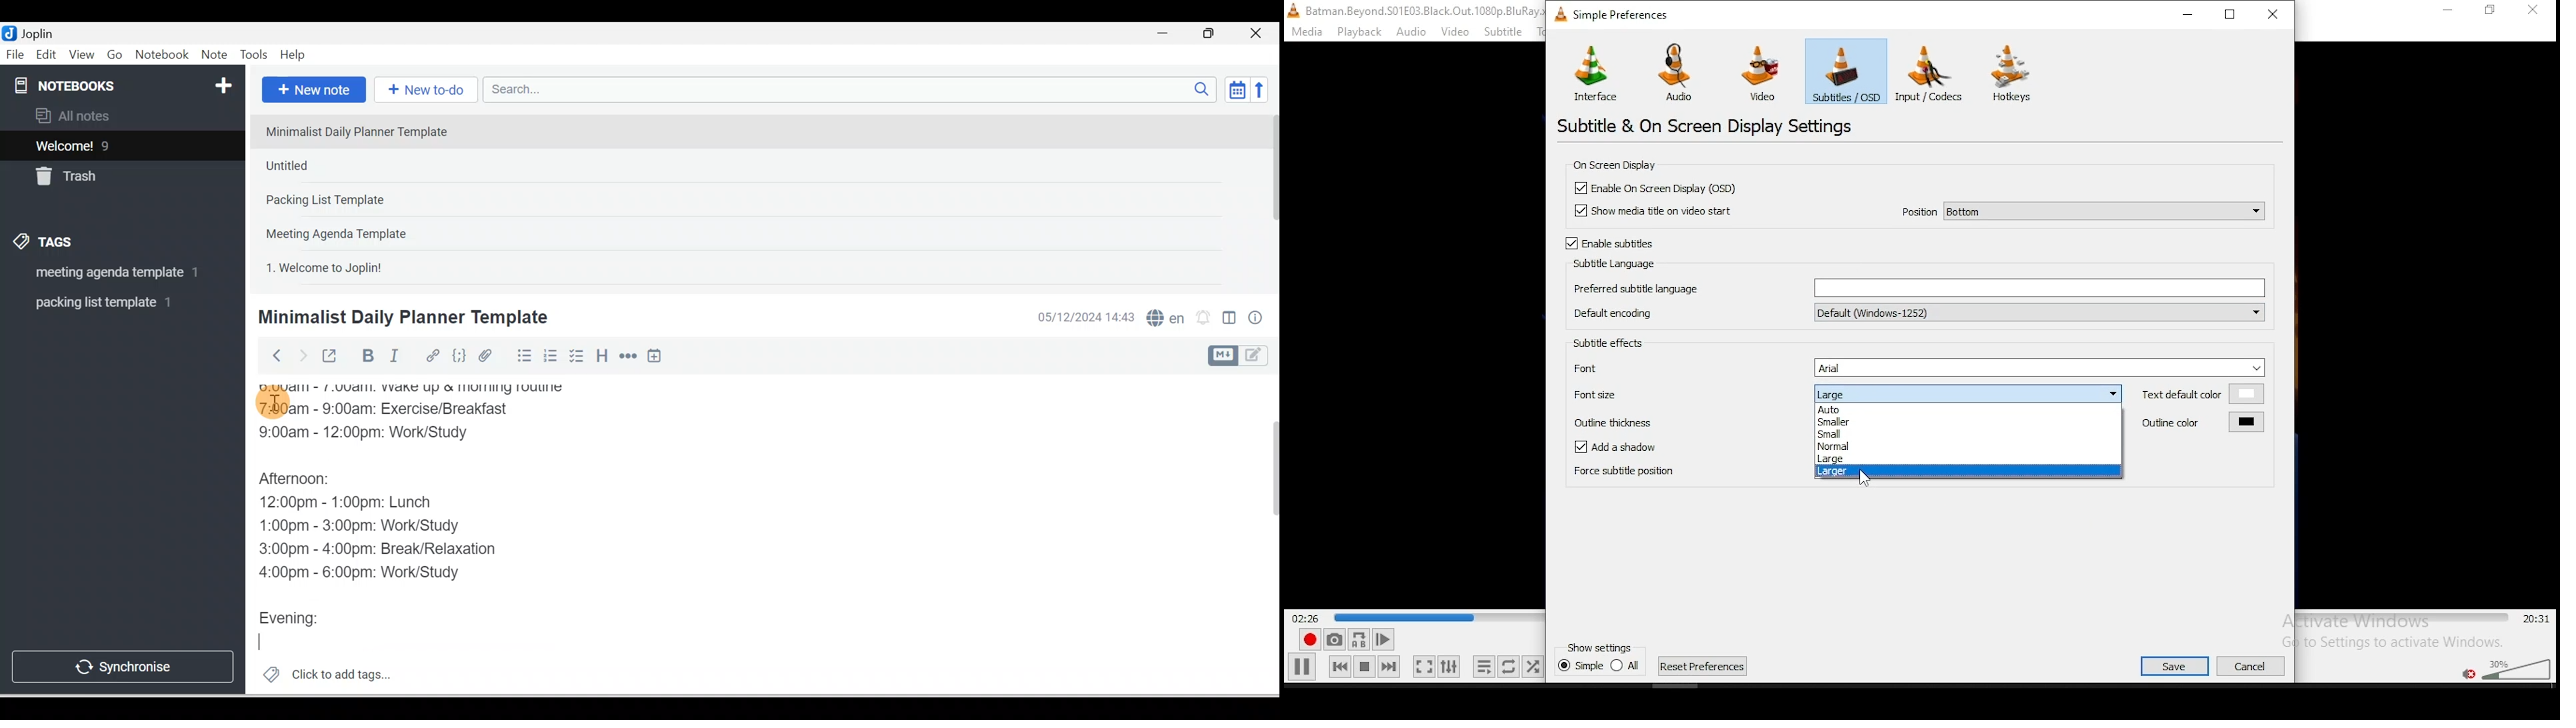 This screenshot has height=728, width=2576. I want to click on Search bar, so click(854, 89).